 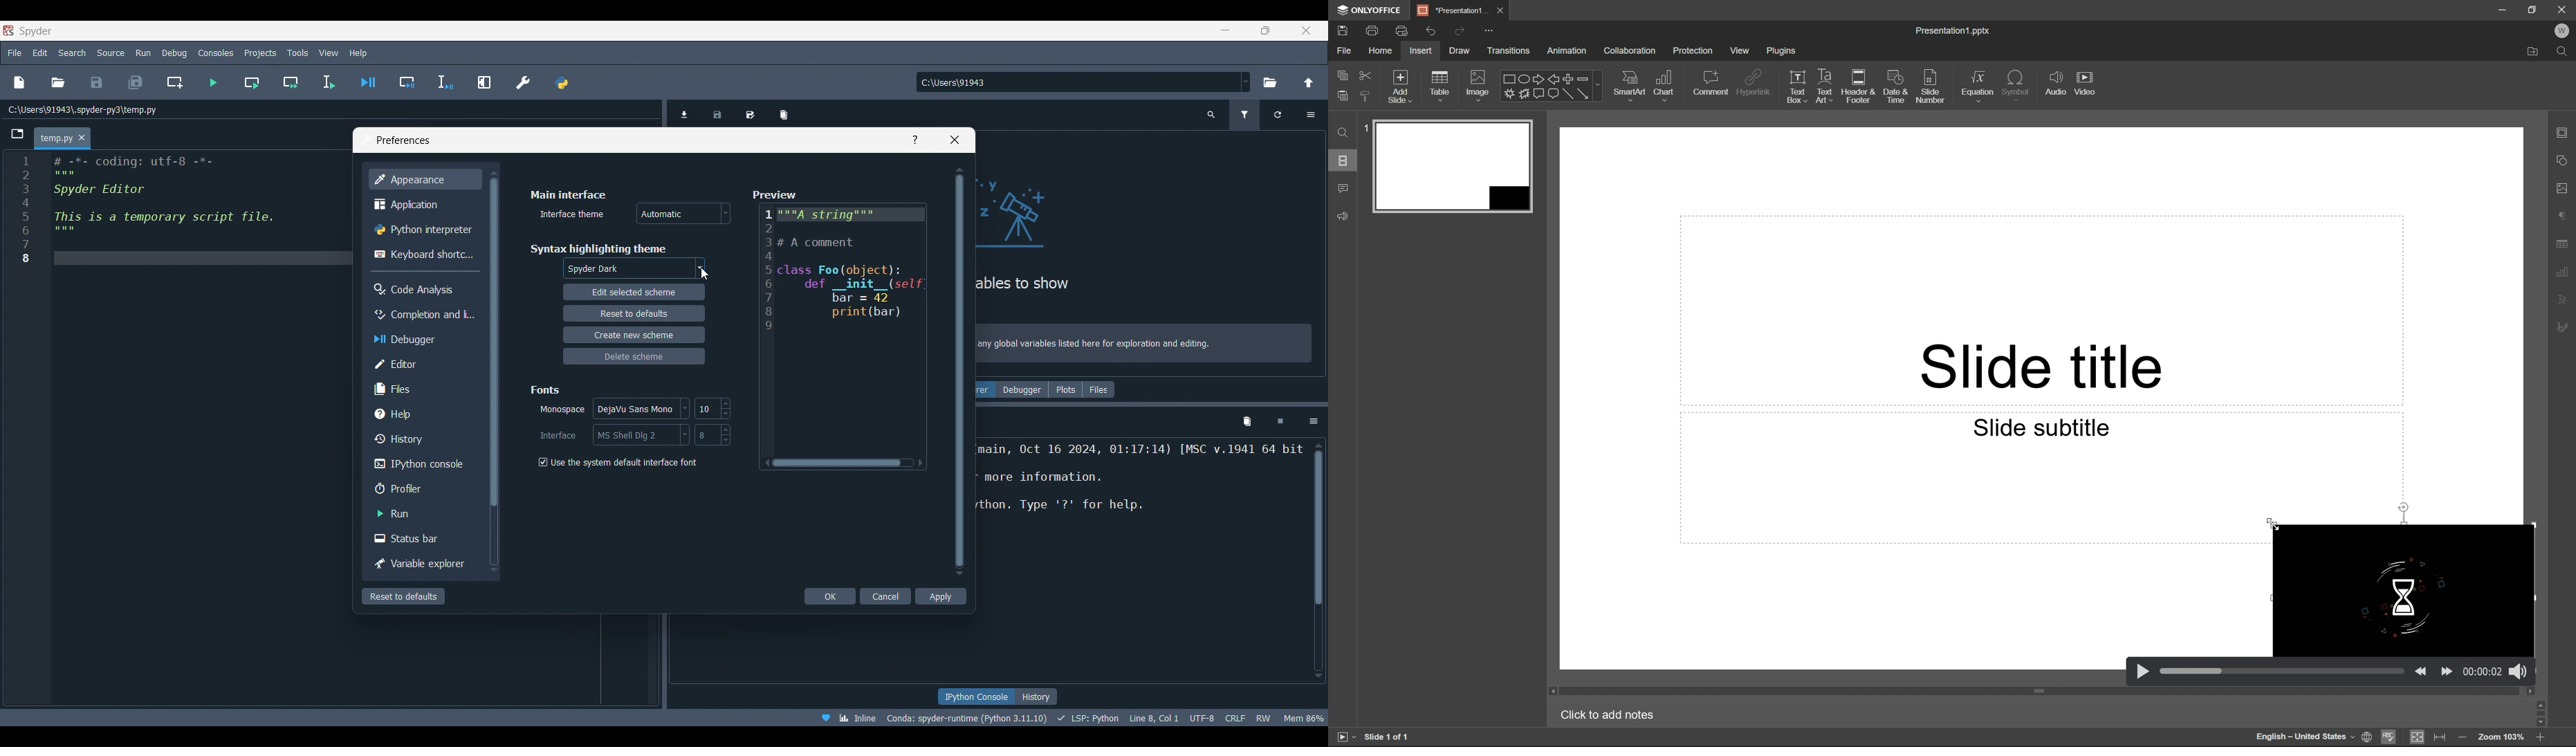 I want to click on Debugger, so click(x=1022, y=389).